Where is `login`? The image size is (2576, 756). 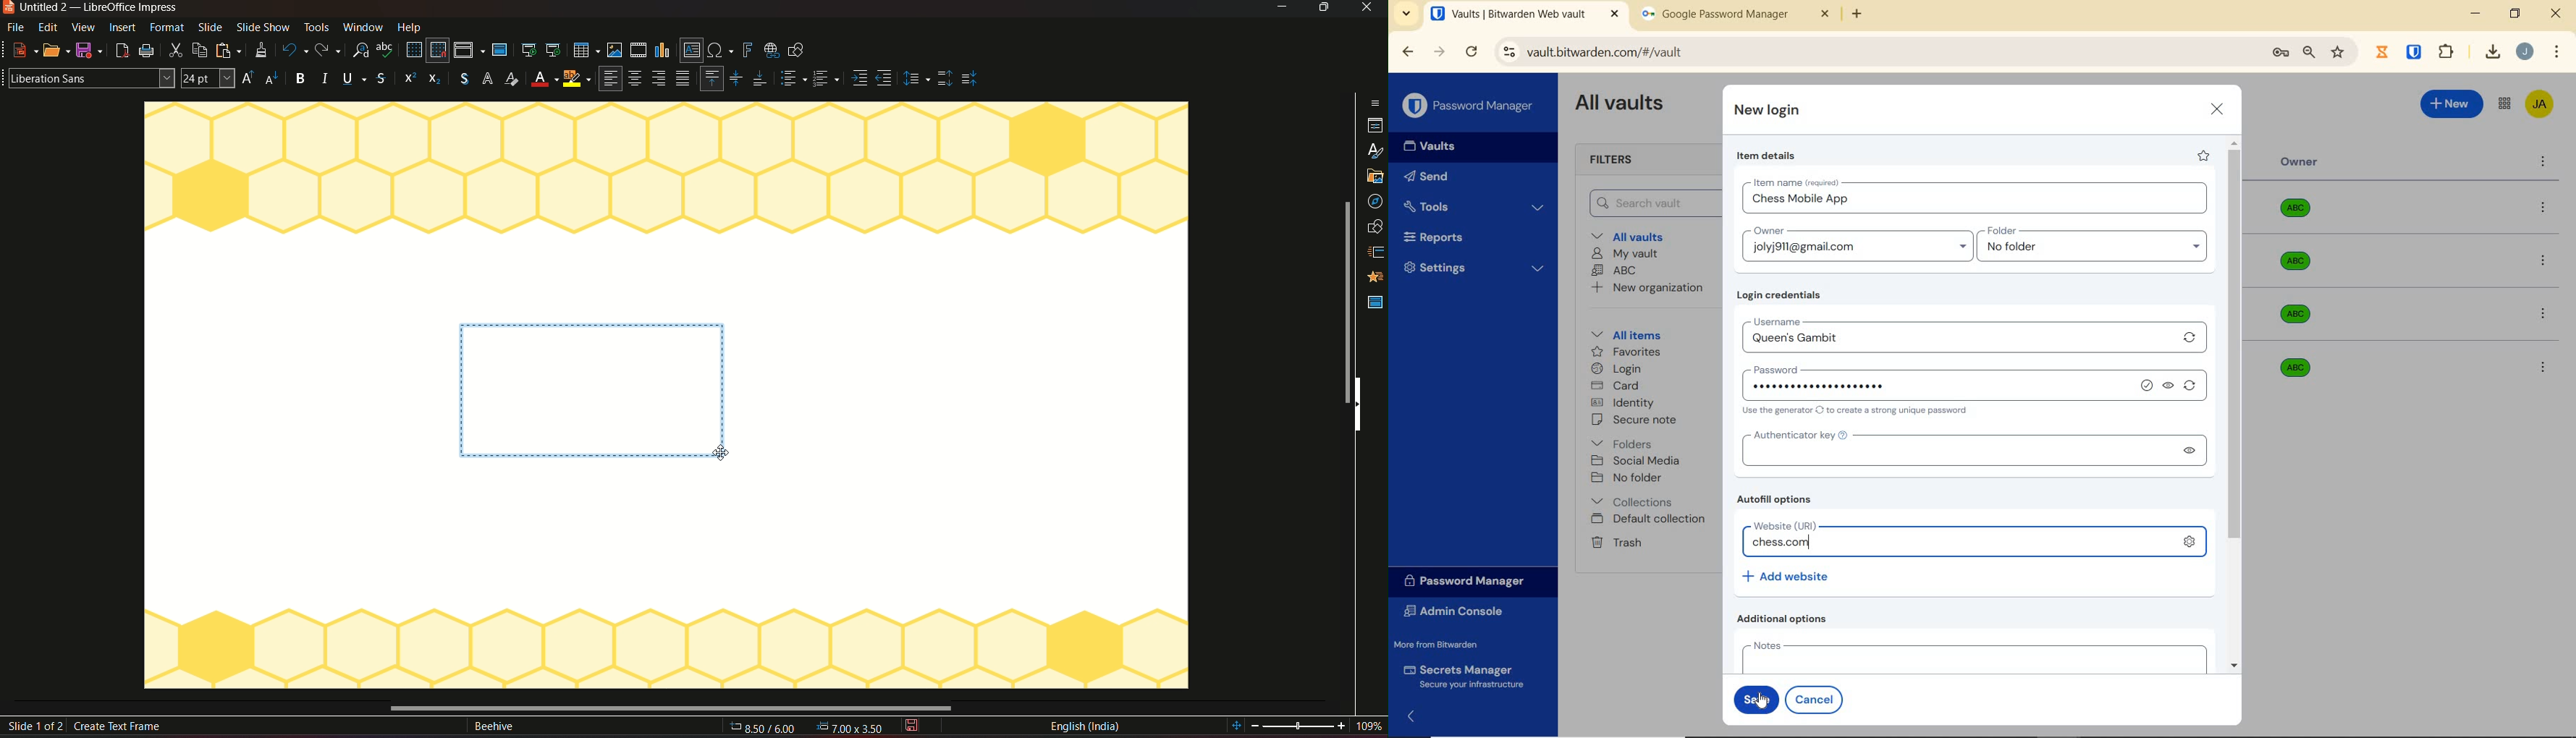
login is located at coordinates (1616, 370).